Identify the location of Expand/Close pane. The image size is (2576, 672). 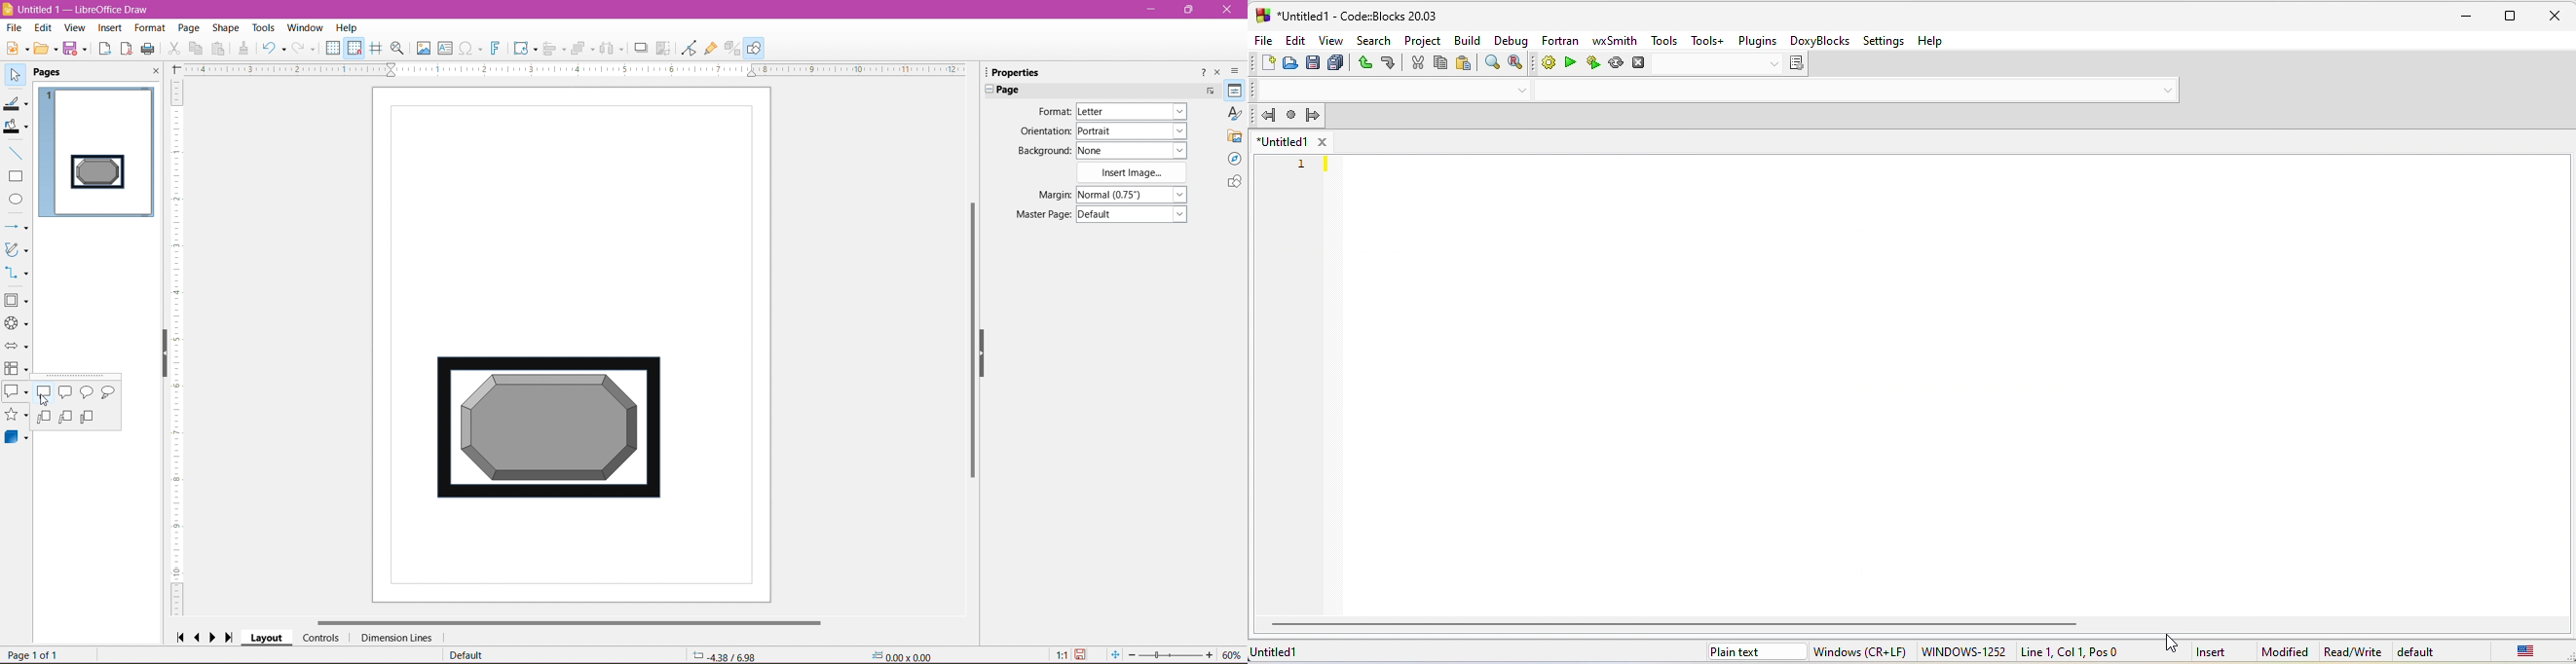
(987, 90).